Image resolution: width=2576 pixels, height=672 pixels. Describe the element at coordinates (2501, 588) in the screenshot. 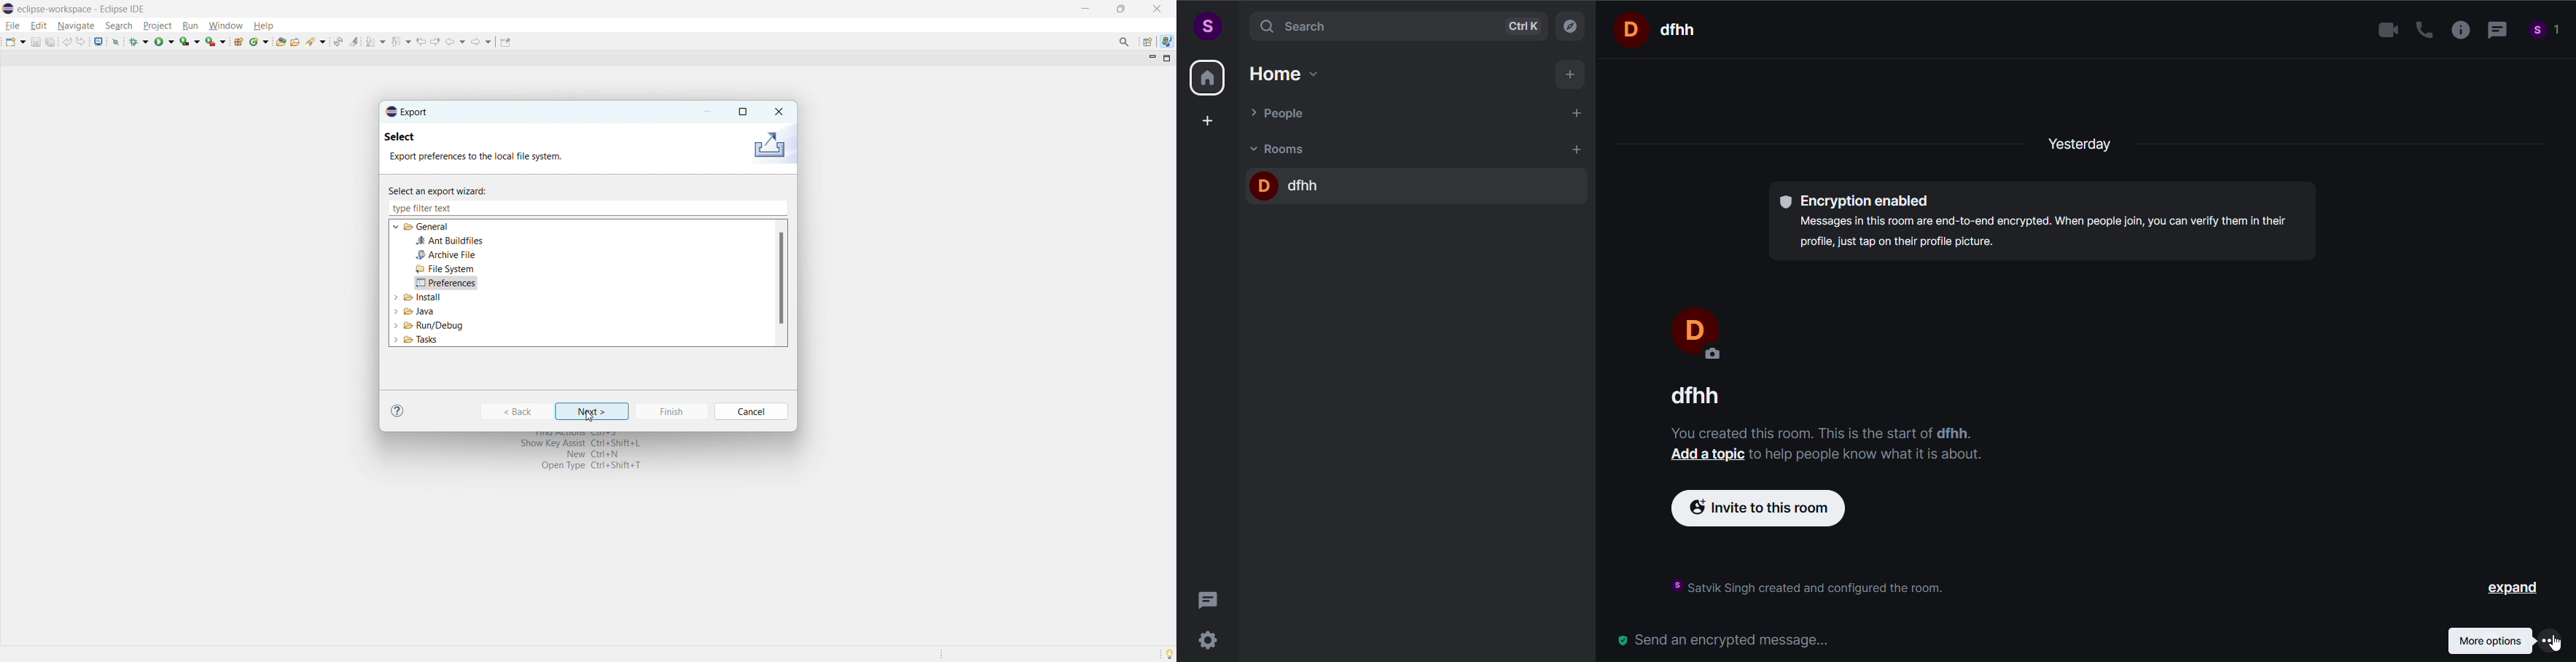

I see `expand` at that location.